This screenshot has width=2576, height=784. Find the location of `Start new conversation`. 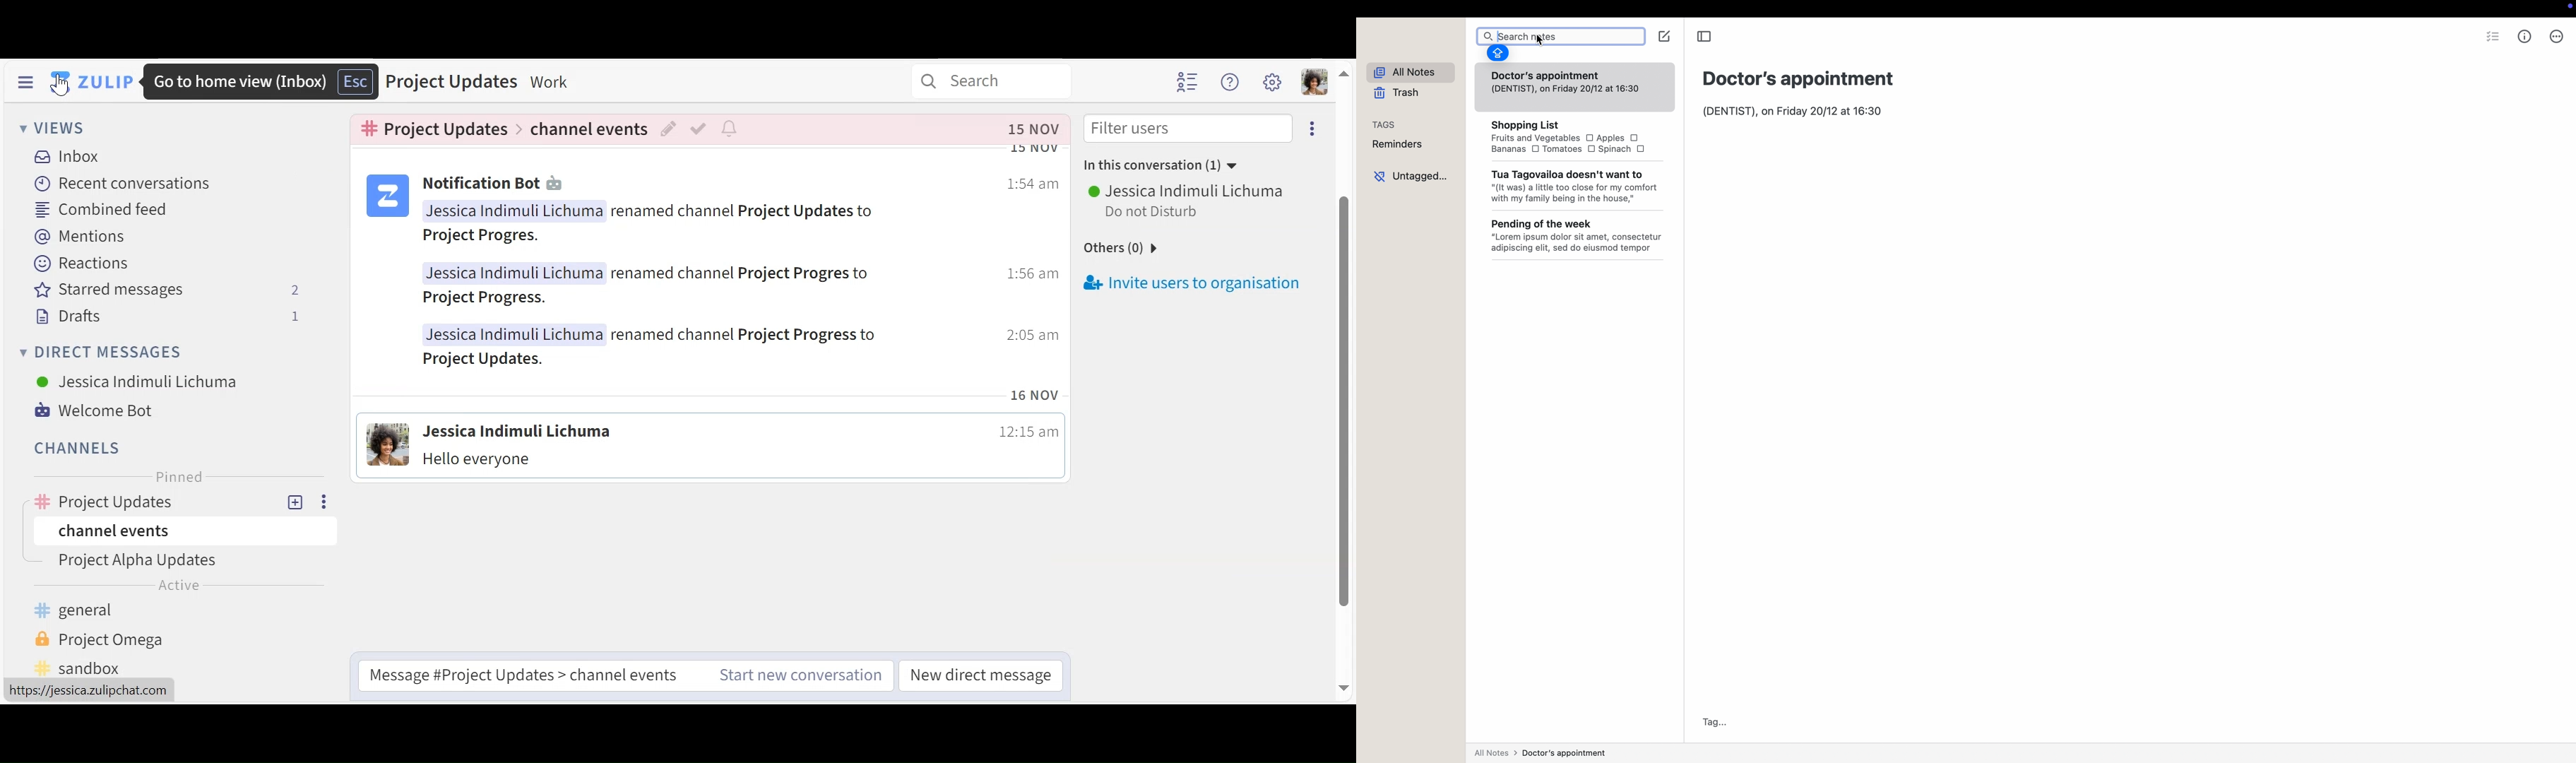

Start new conversation is located at coordinates (803, 675).